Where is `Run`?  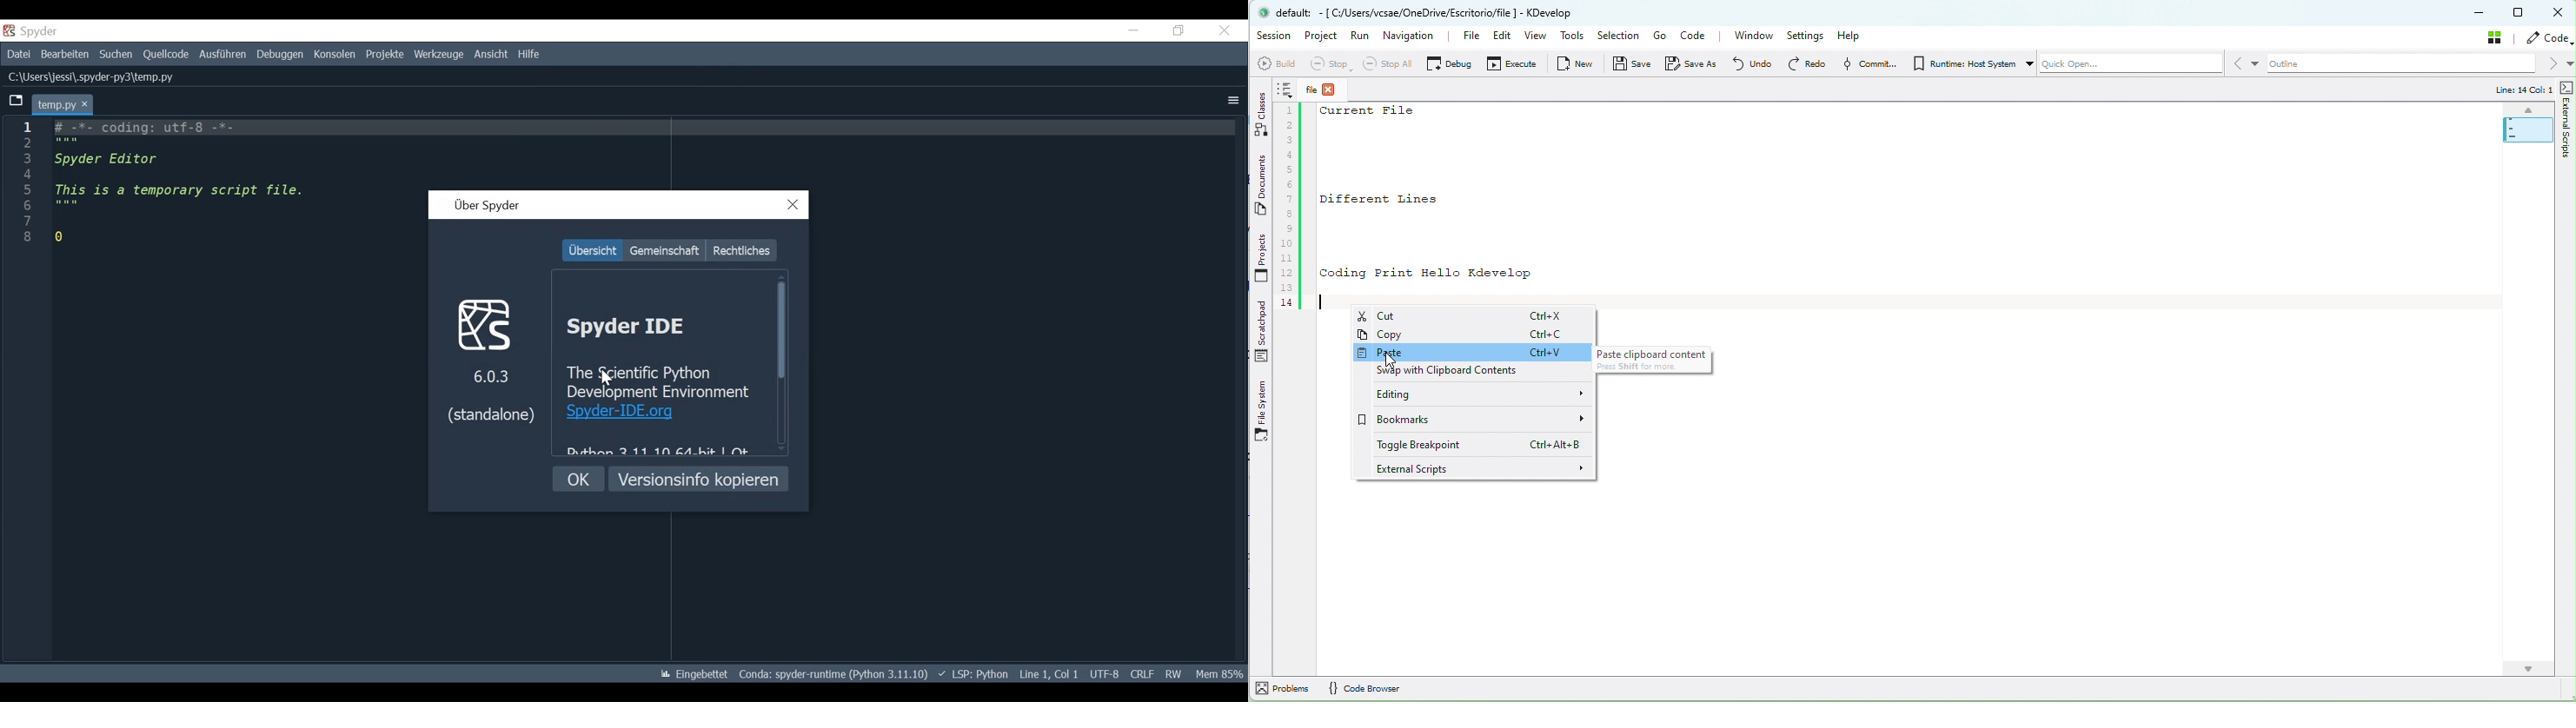 Run is located at coordinates (222, 55).